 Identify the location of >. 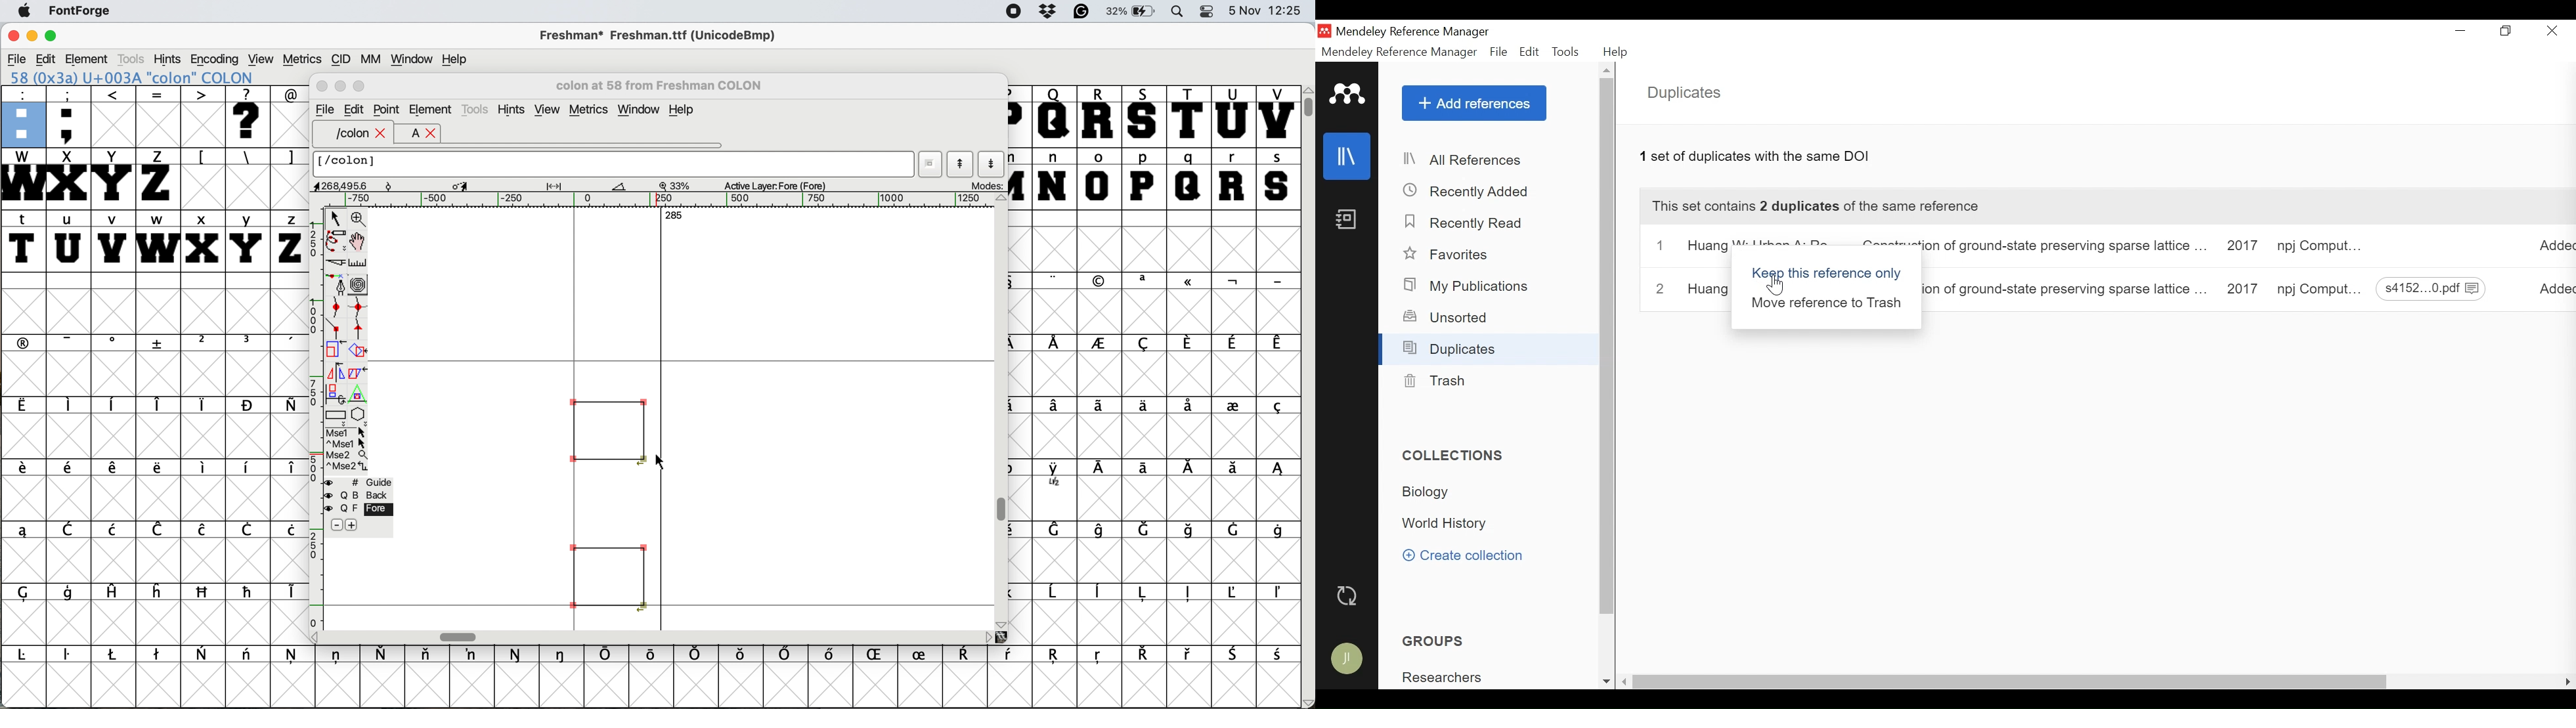
(204, 117).